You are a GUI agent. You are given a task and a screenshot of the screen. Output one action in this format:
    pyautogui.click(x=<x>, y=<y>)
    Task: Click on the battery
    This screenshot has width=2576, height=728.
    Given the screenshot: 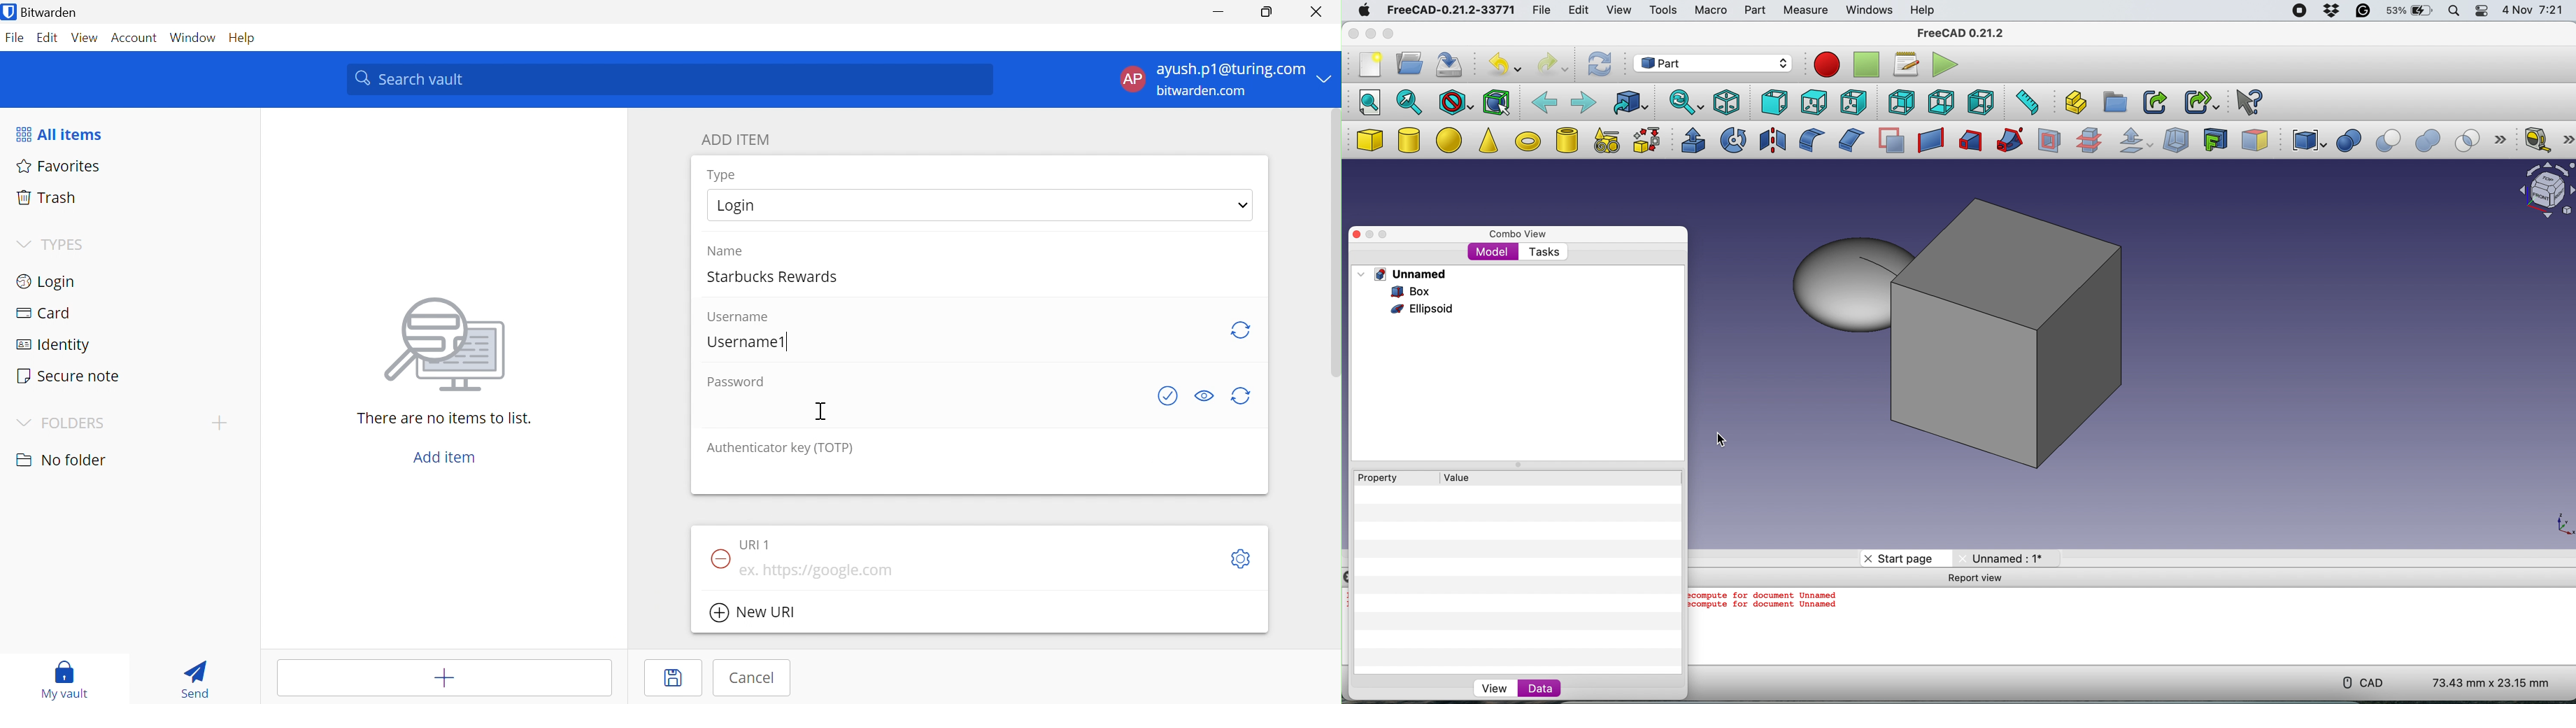 What is the action you would take?
    pyautogui.click(x=2408, y=12)
    